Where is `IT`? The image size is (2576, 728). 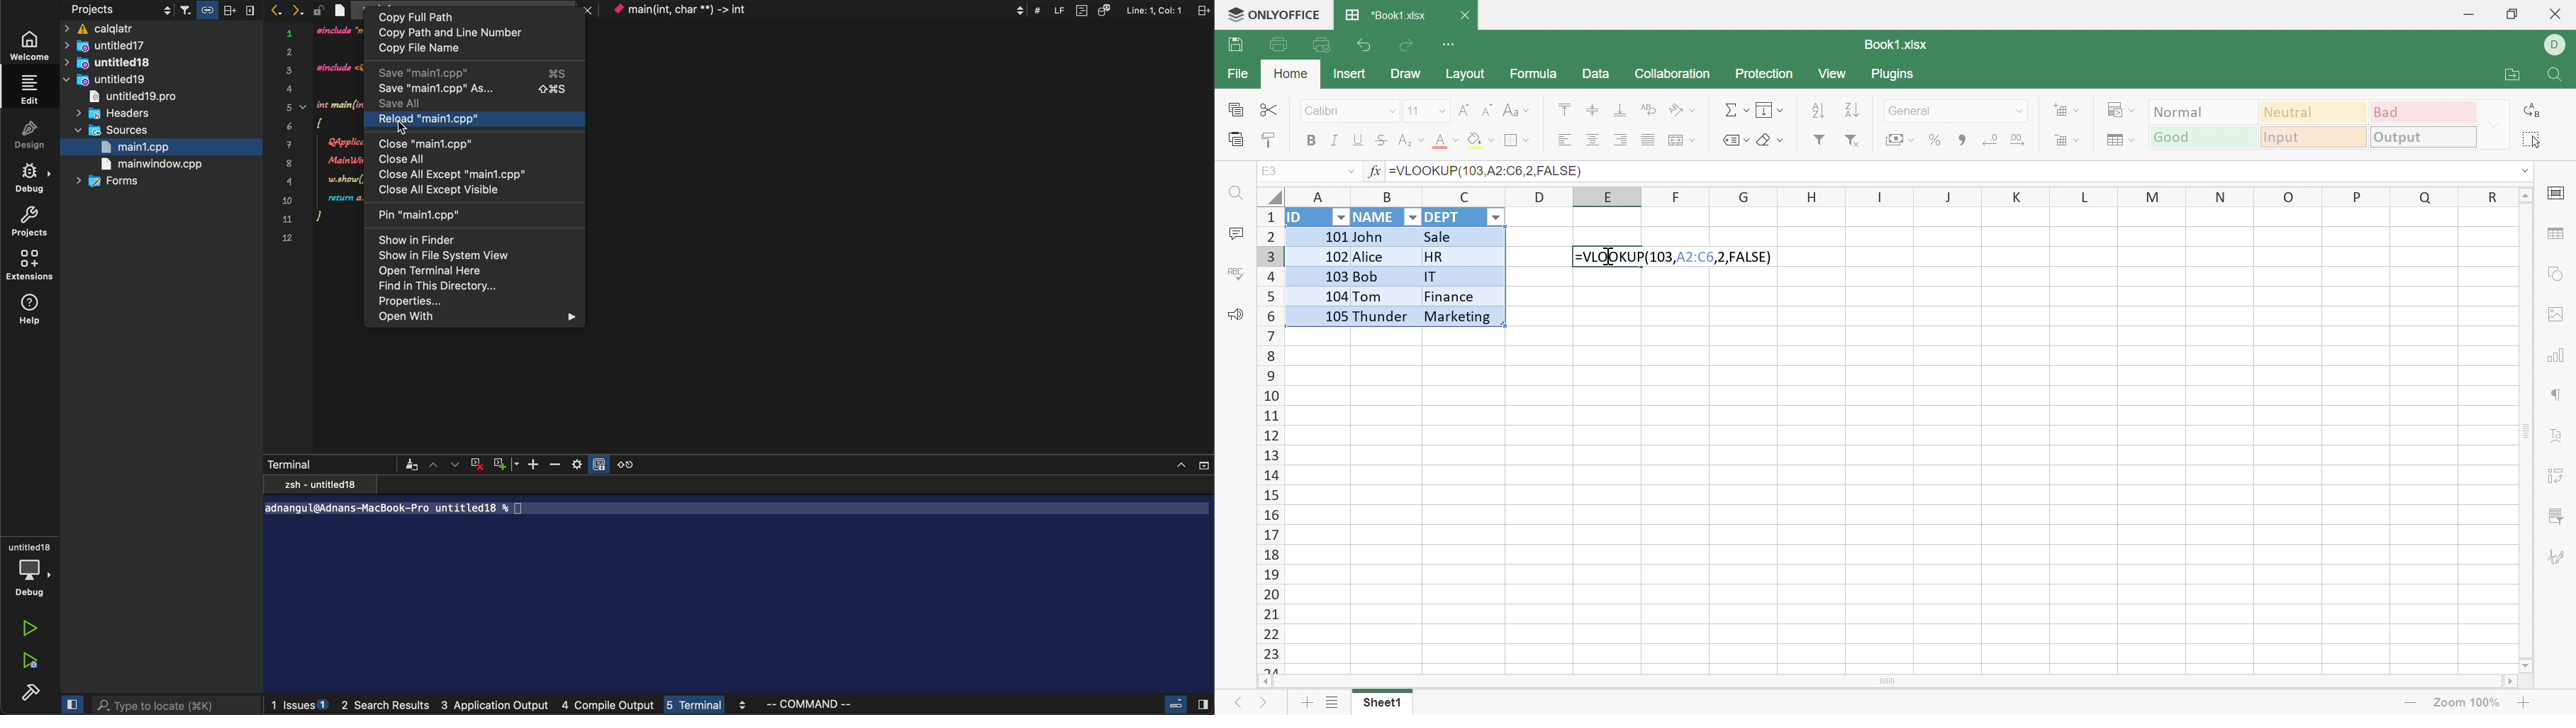
IT is located at coordinates (1459, 277).